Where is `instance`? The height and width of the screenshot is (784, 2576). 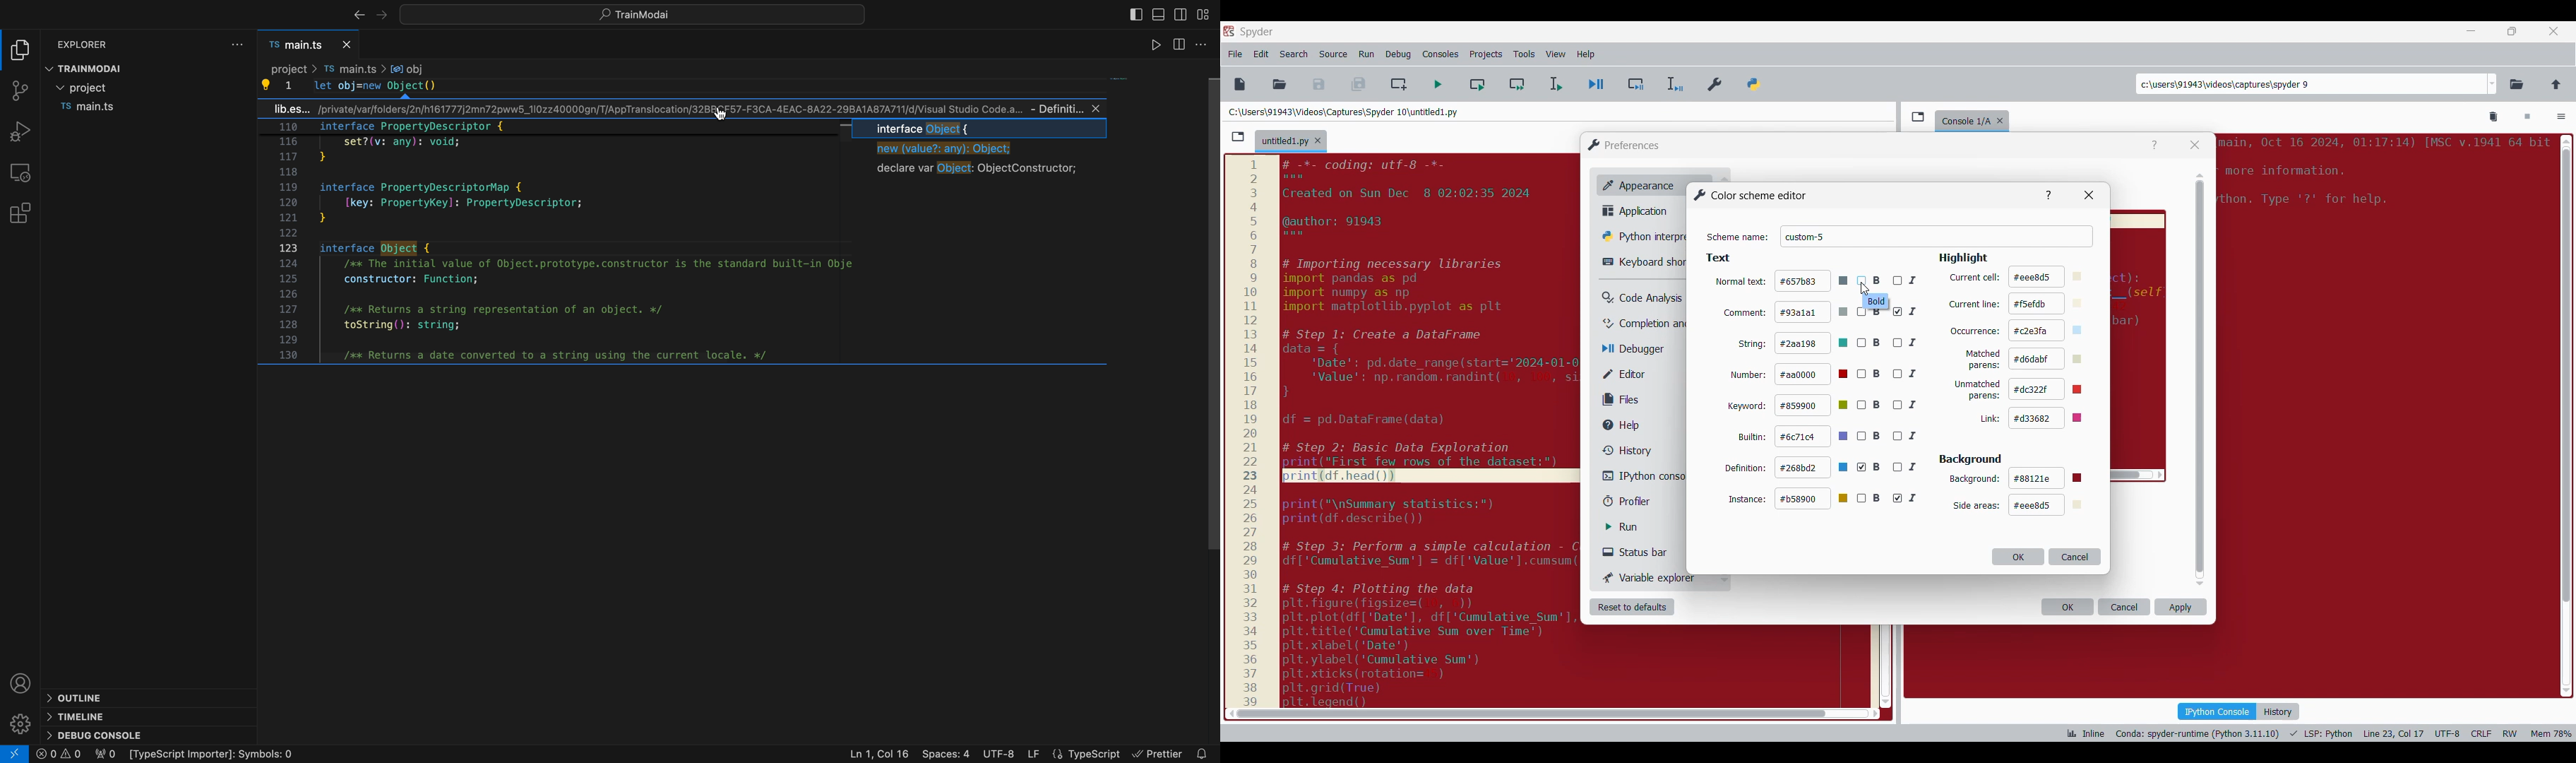 instance is located at coordinates (1747, 499).